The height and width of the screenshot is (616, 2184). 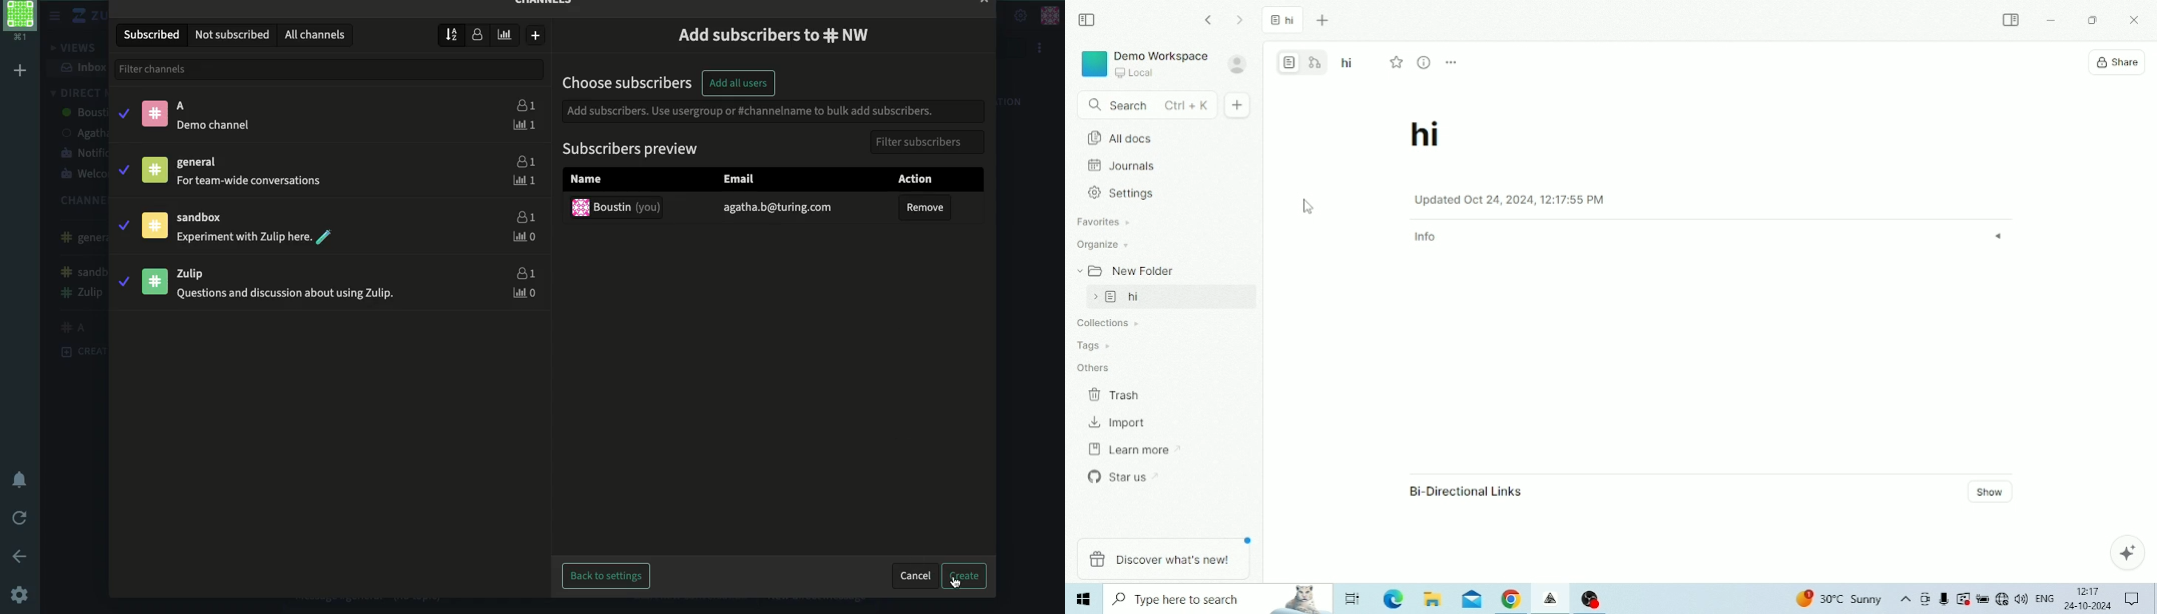 I want to click on notification, so click(x=25, y=482).